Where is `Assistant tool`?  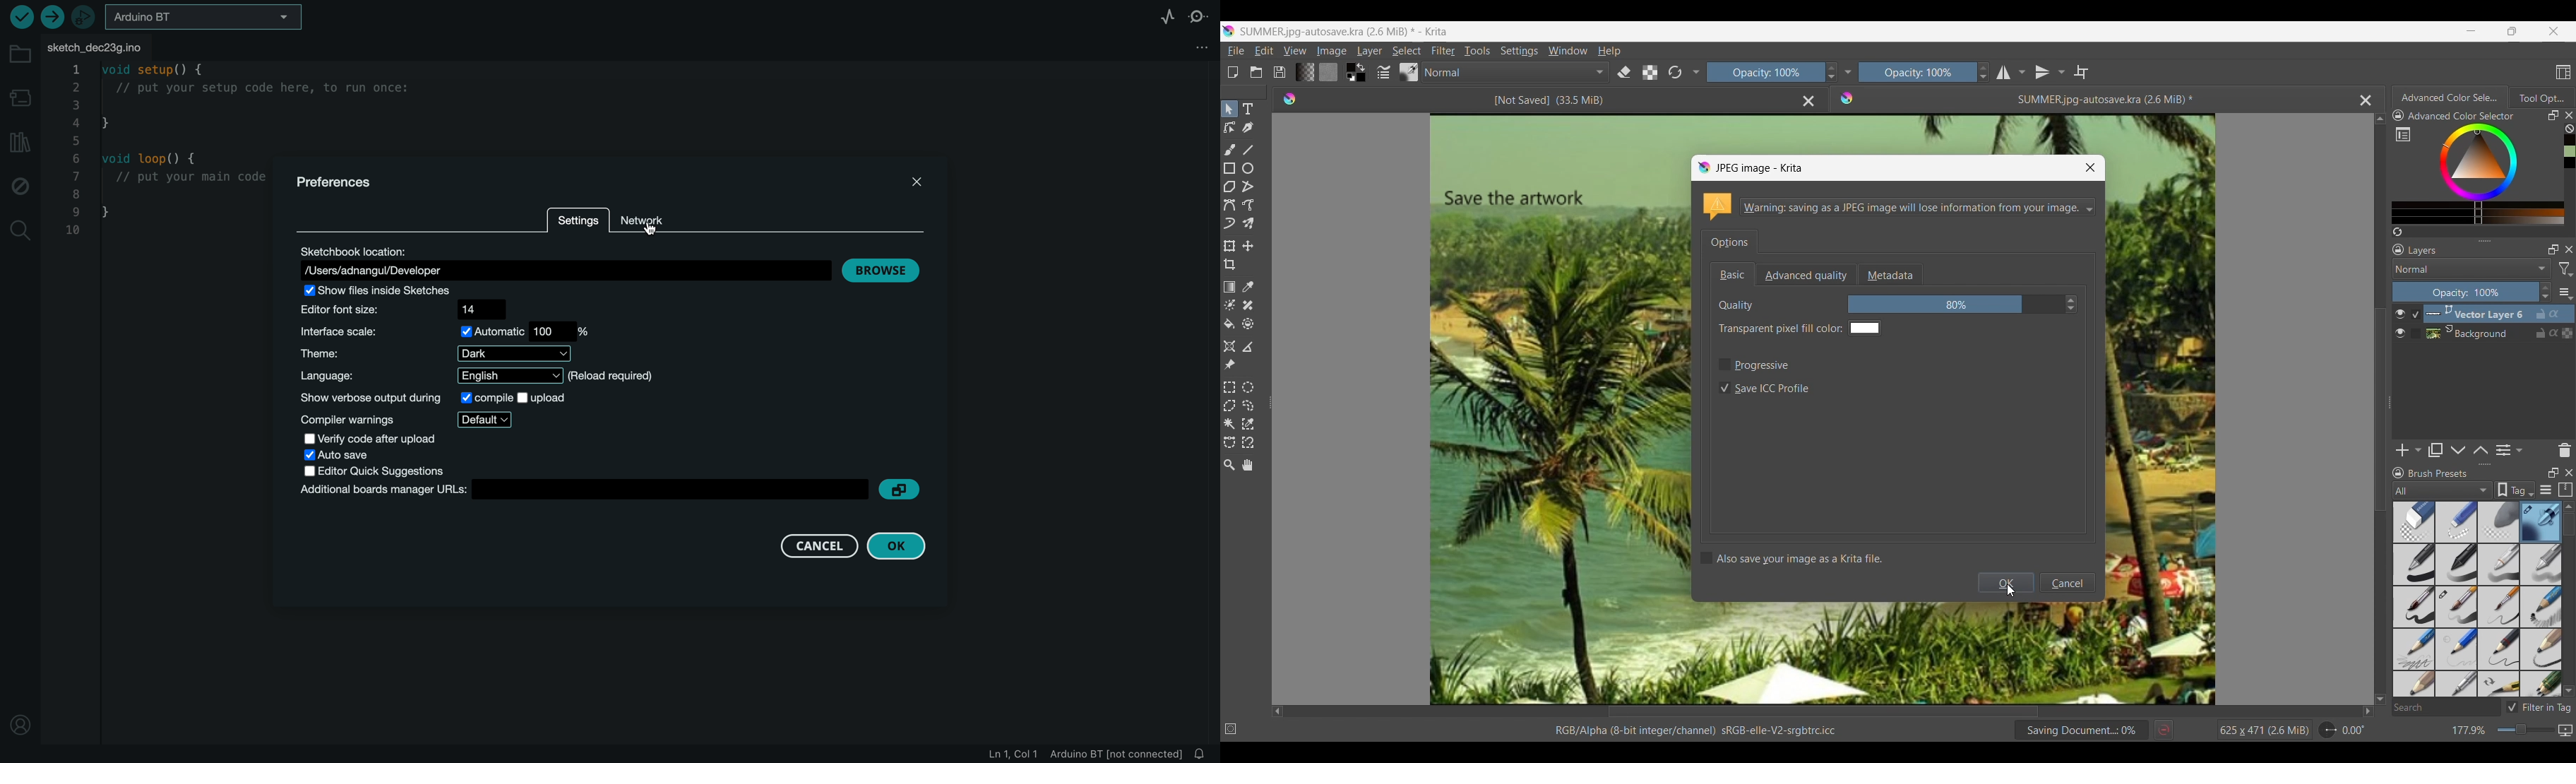
Assistant tool is located at coordinates (1230, 347).